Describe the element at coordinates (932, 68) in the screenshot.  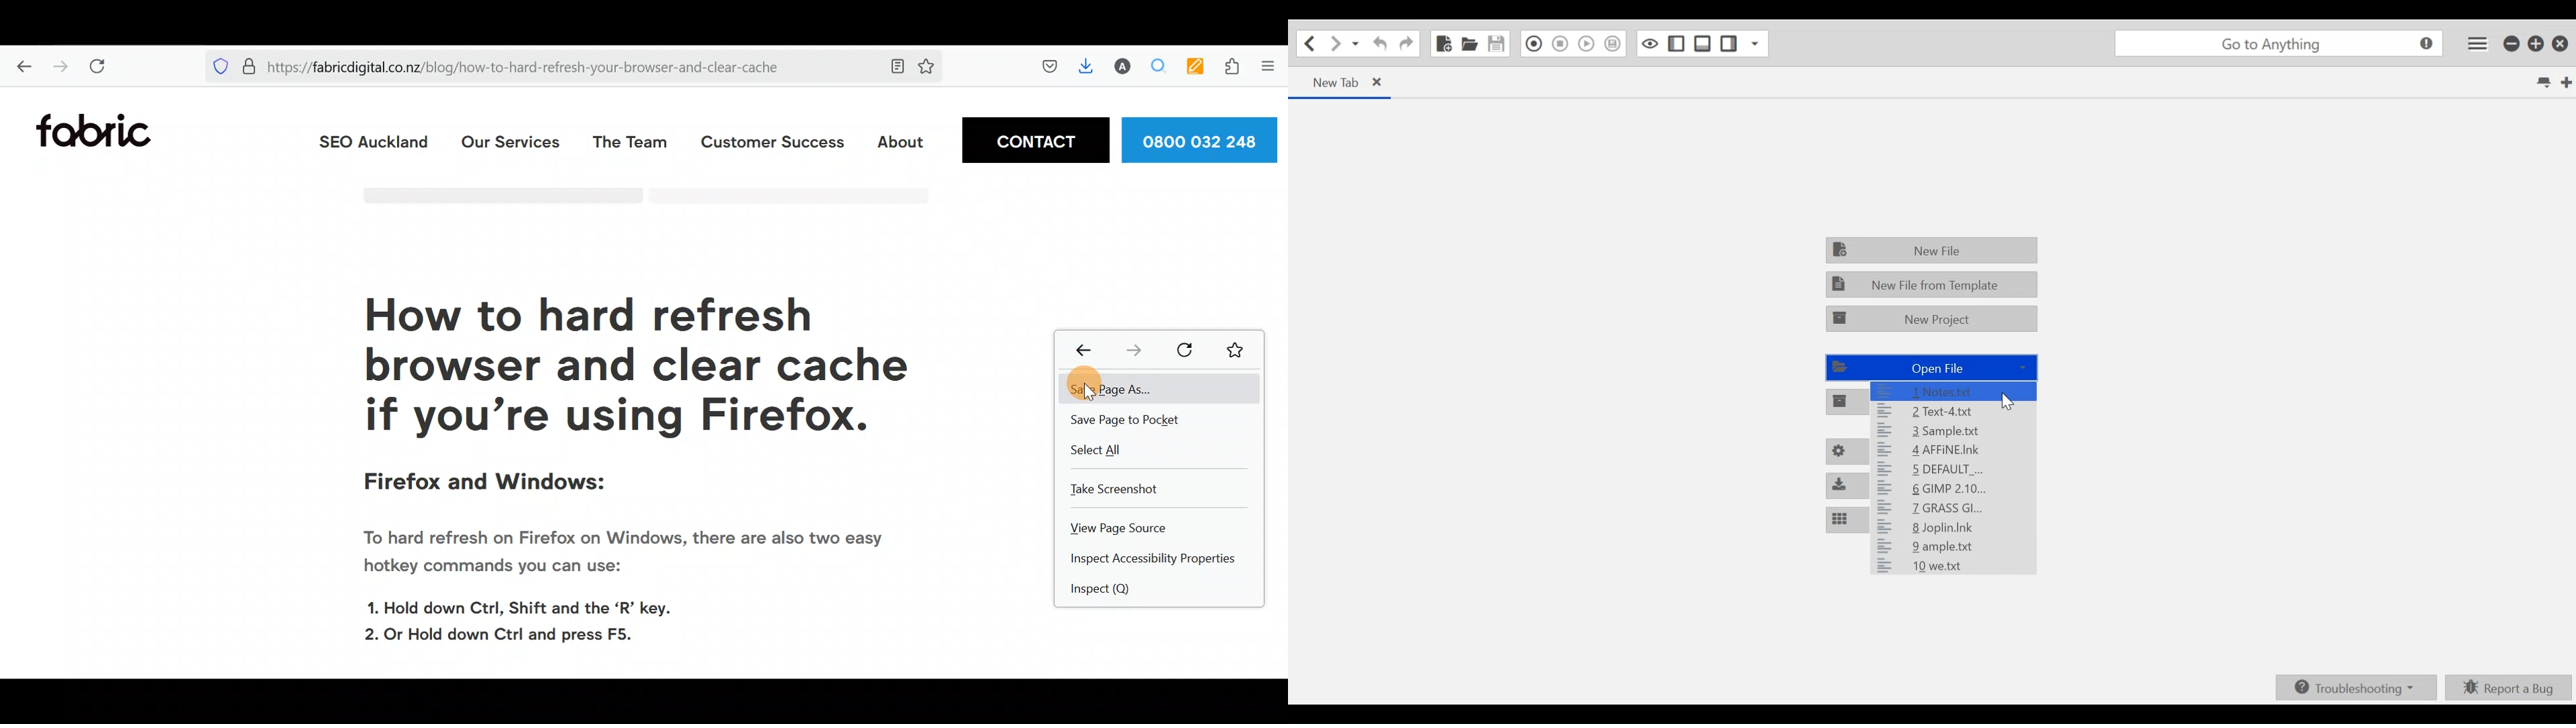
I see `Bookmark this page` at that location.